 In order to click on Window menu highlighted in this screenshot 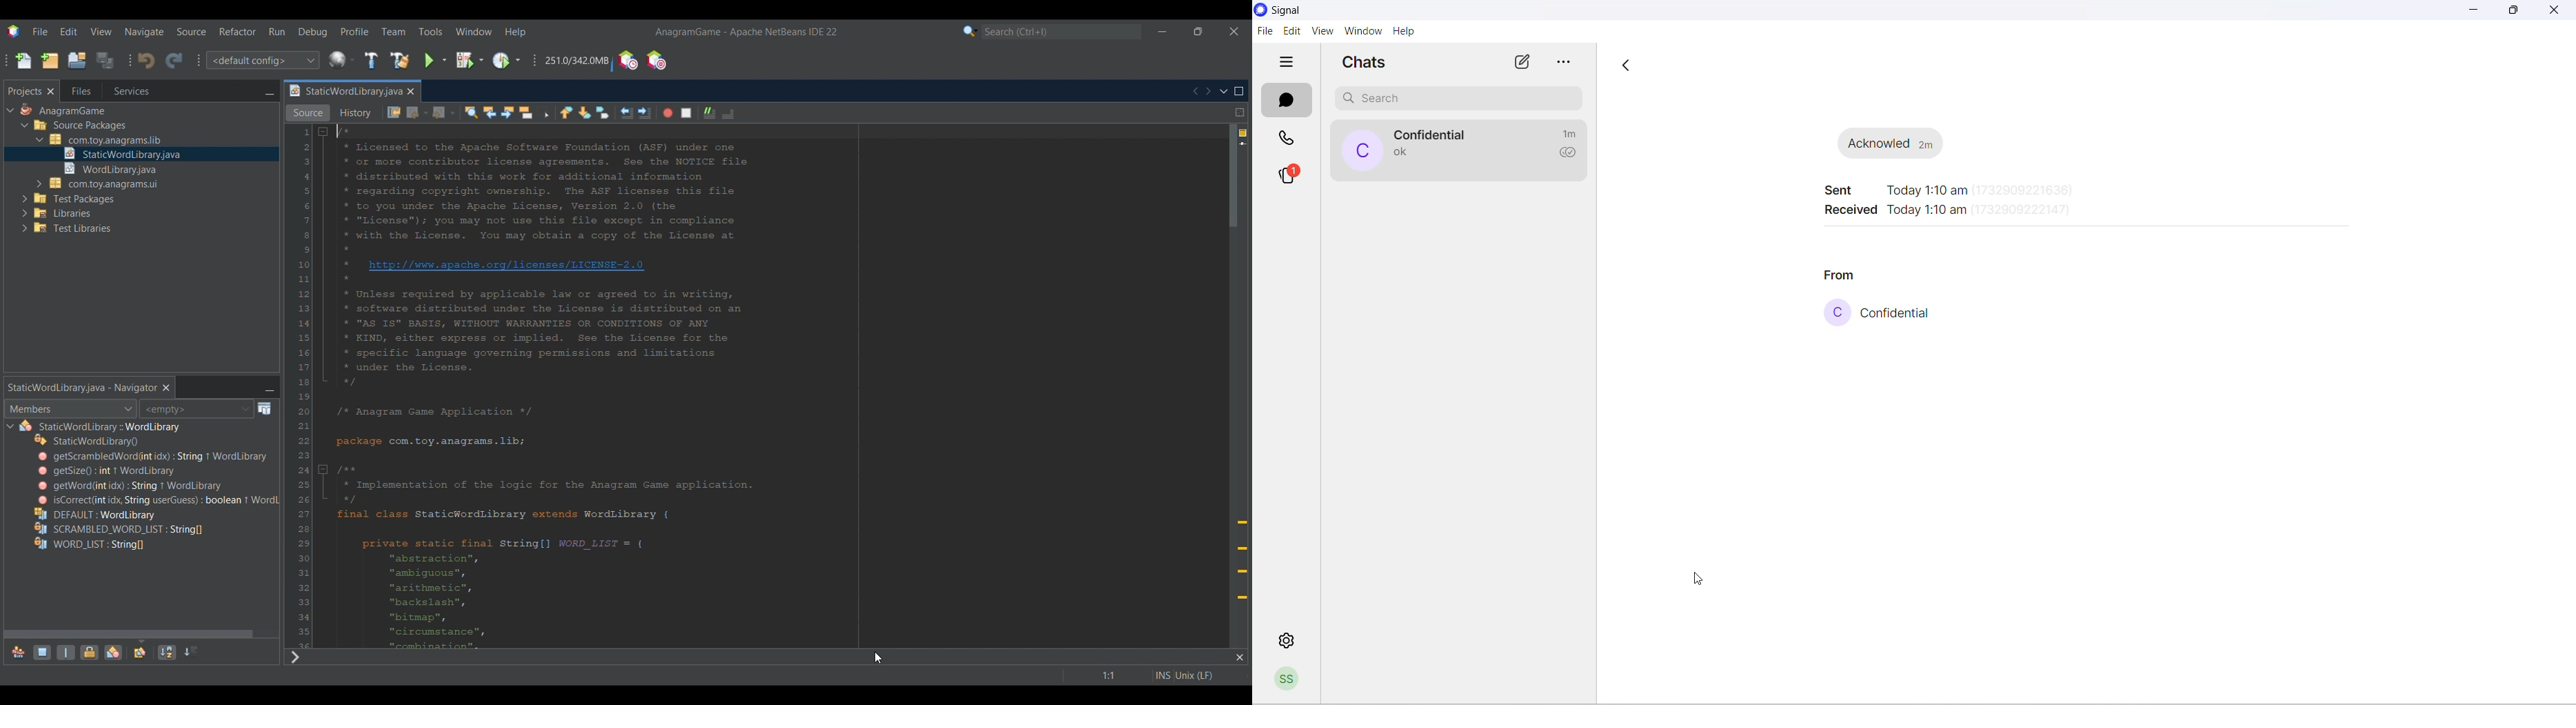, I will do `click(474, 31)`.